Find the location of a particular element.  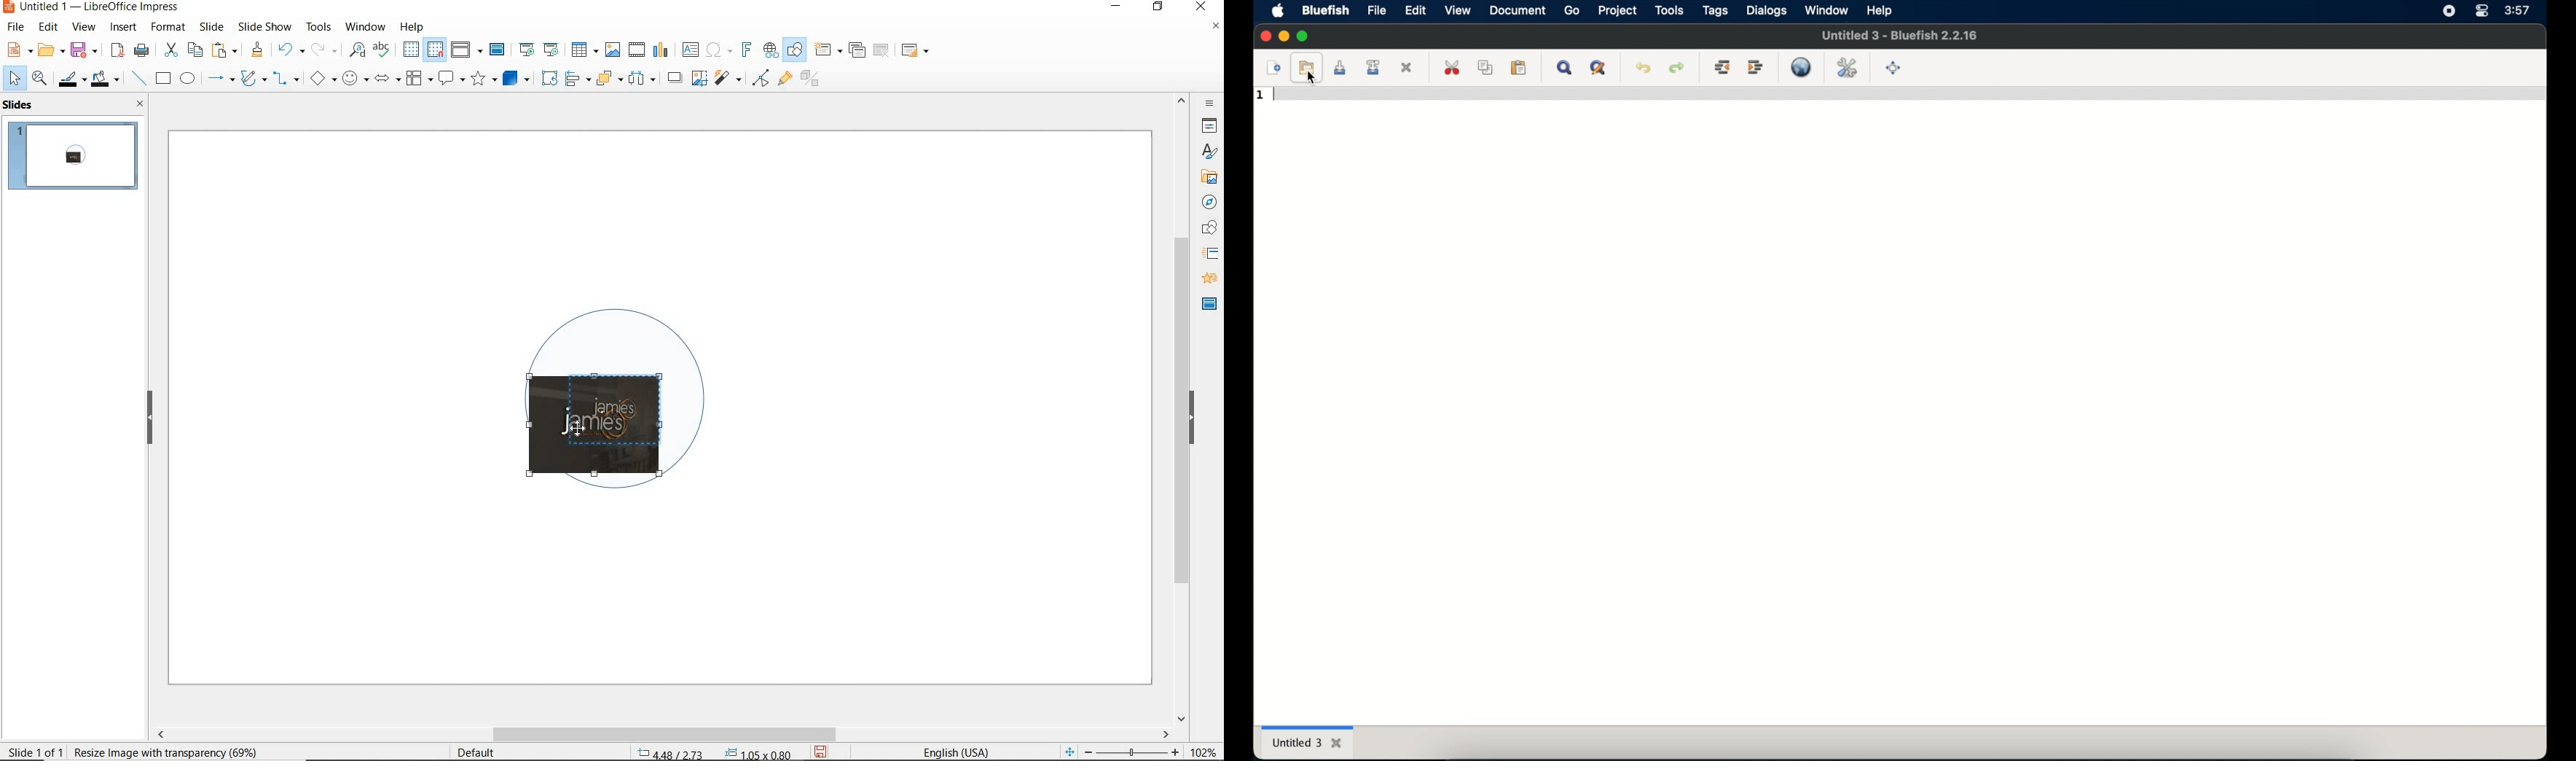

cut is located at coordinates (169, 50).